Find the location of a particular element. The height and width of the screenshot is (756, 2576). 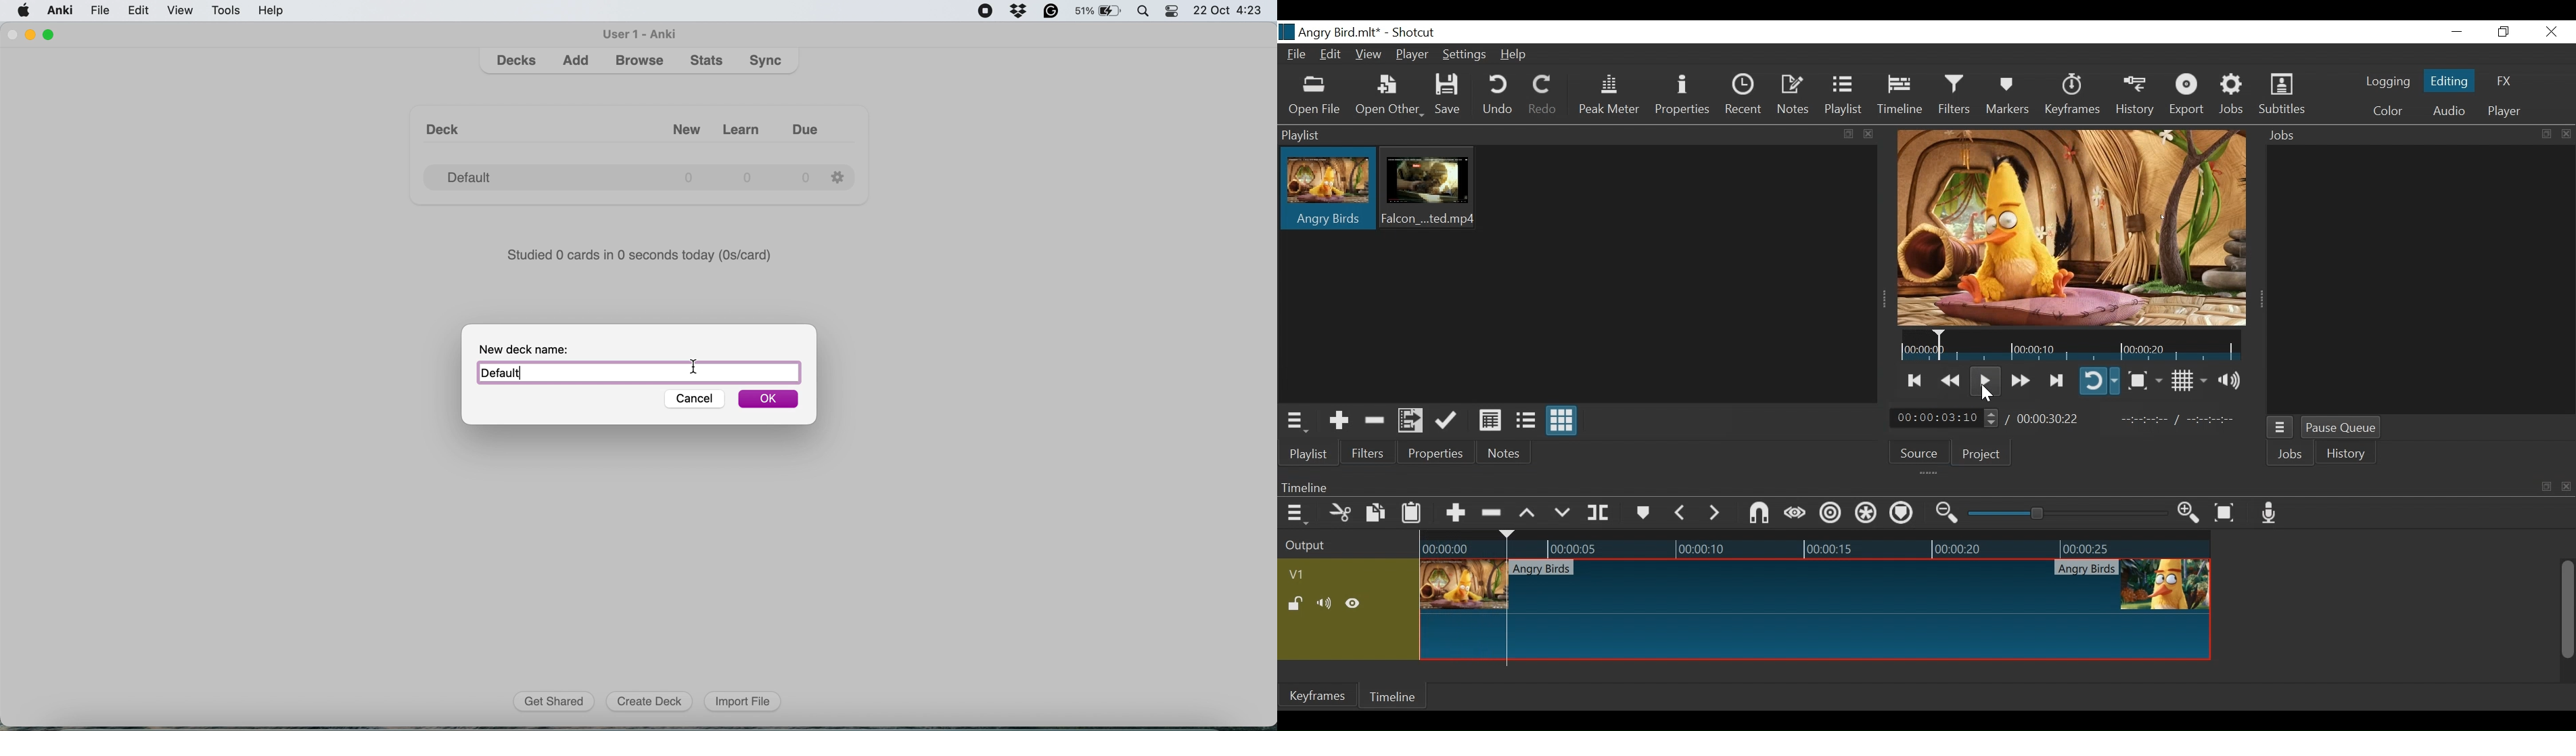

22 Oct 4:23 is located at coordinates (1232, 12).